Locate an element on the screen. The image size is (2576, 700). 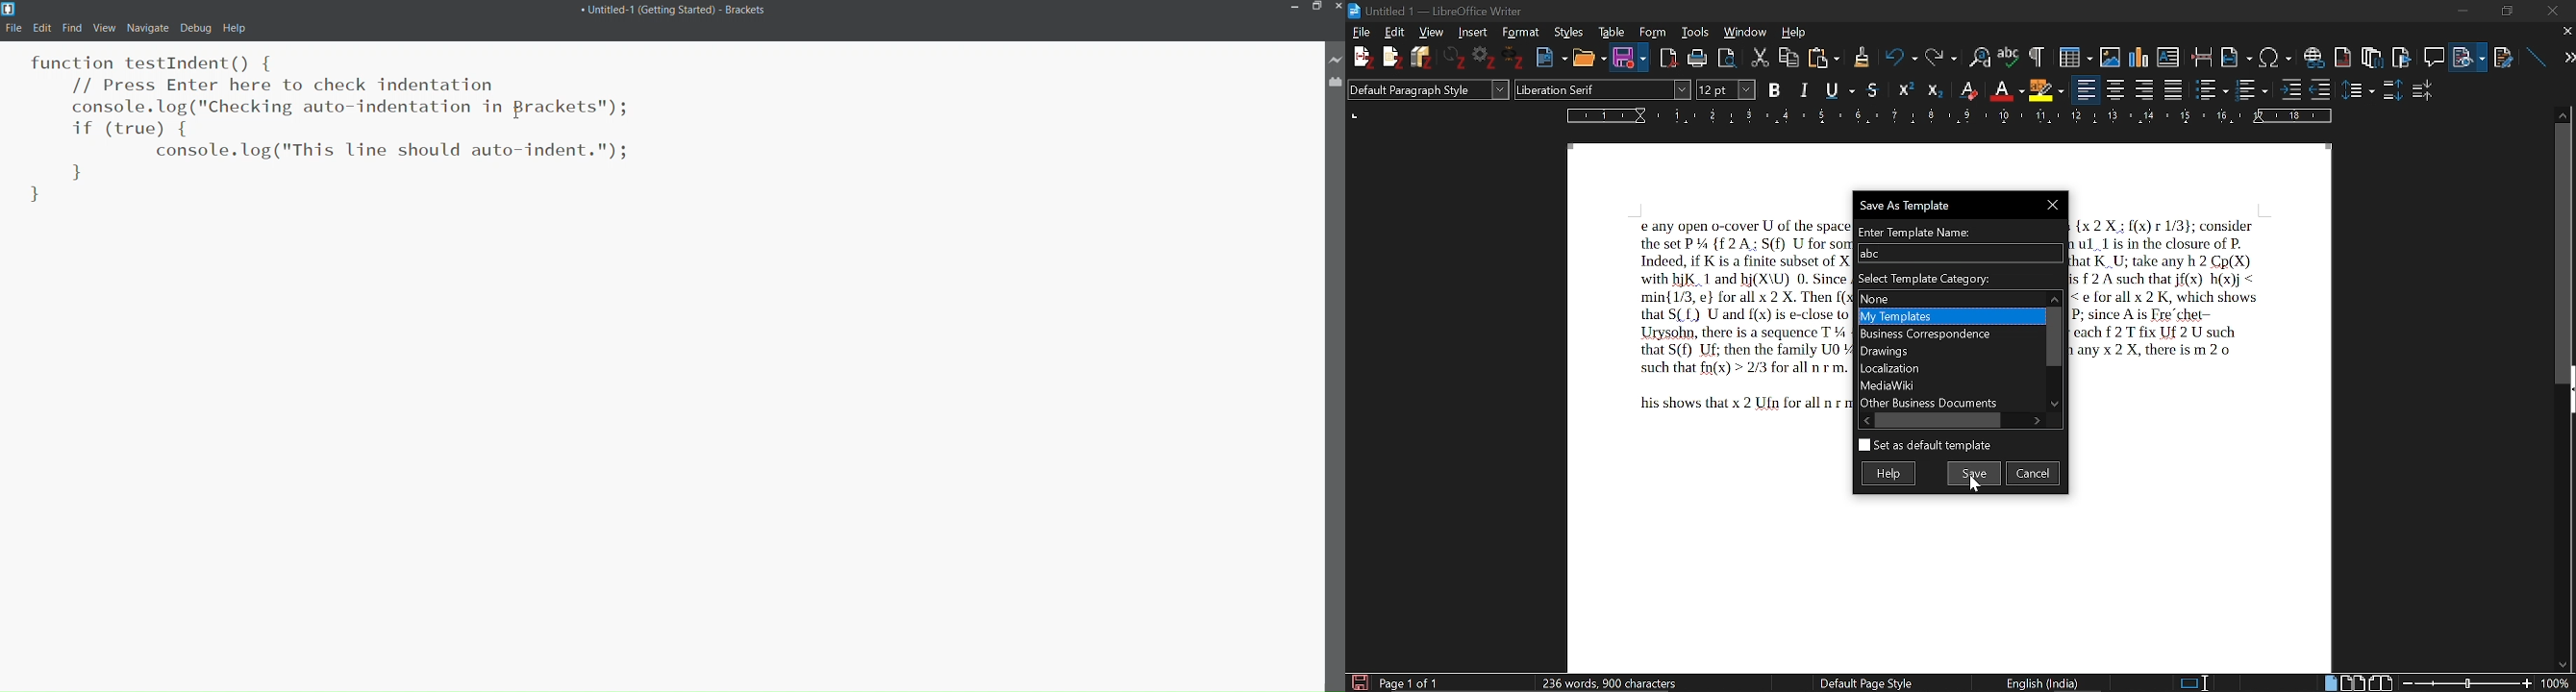
Ruler is located at coordinates (1953, 115).